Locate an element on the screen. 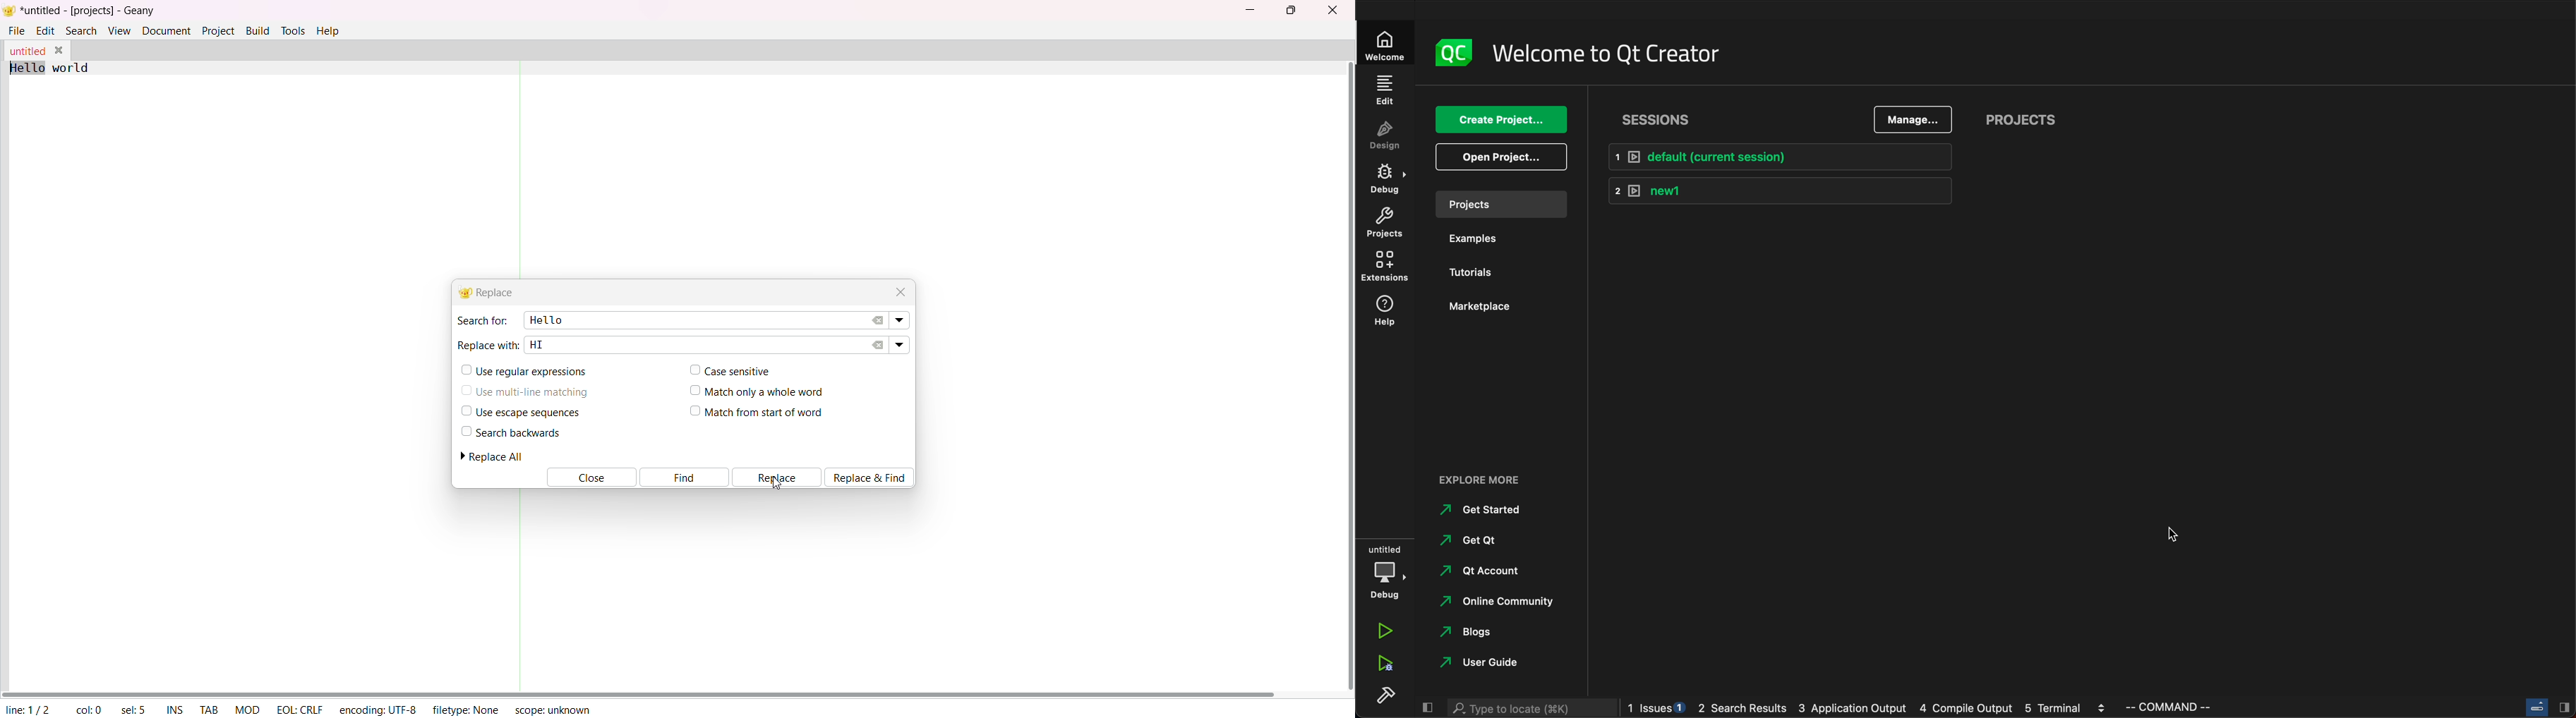 This screenshot has height=728, width=2576. logo is located at coordinates (1452, 50).